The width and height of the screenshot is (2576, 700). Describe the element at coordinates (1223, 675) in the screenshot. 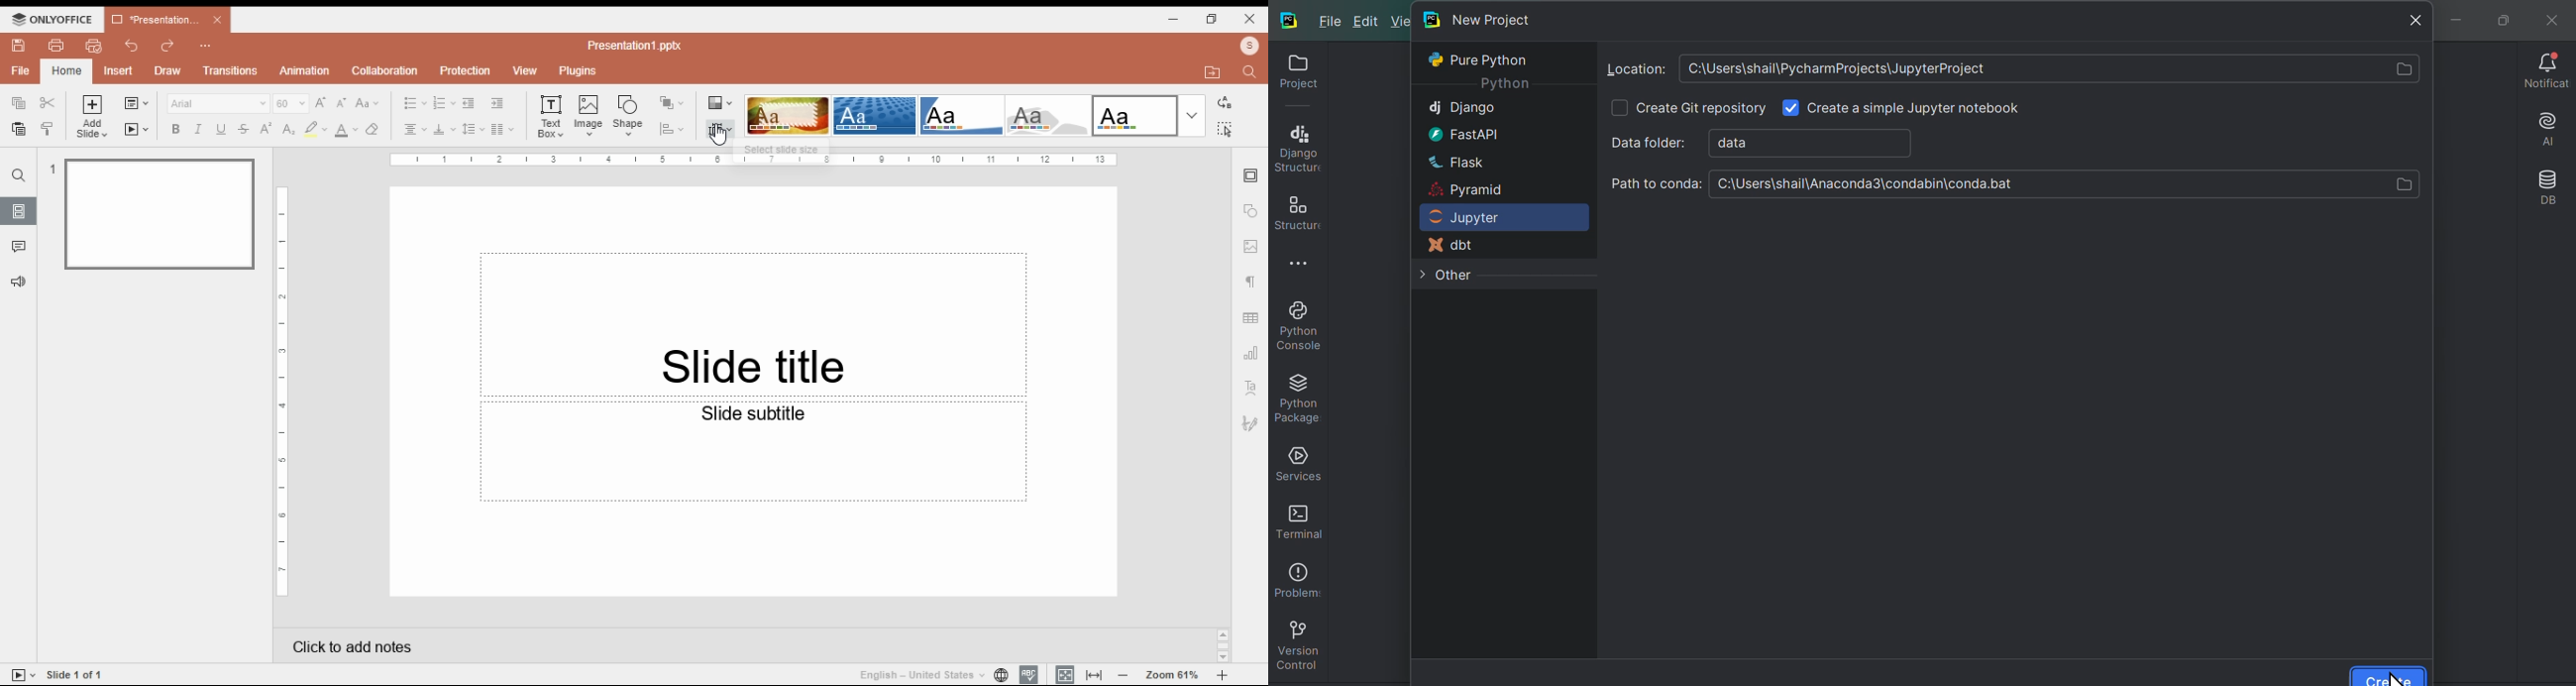

I see `zoom in/zoom out` at that location.